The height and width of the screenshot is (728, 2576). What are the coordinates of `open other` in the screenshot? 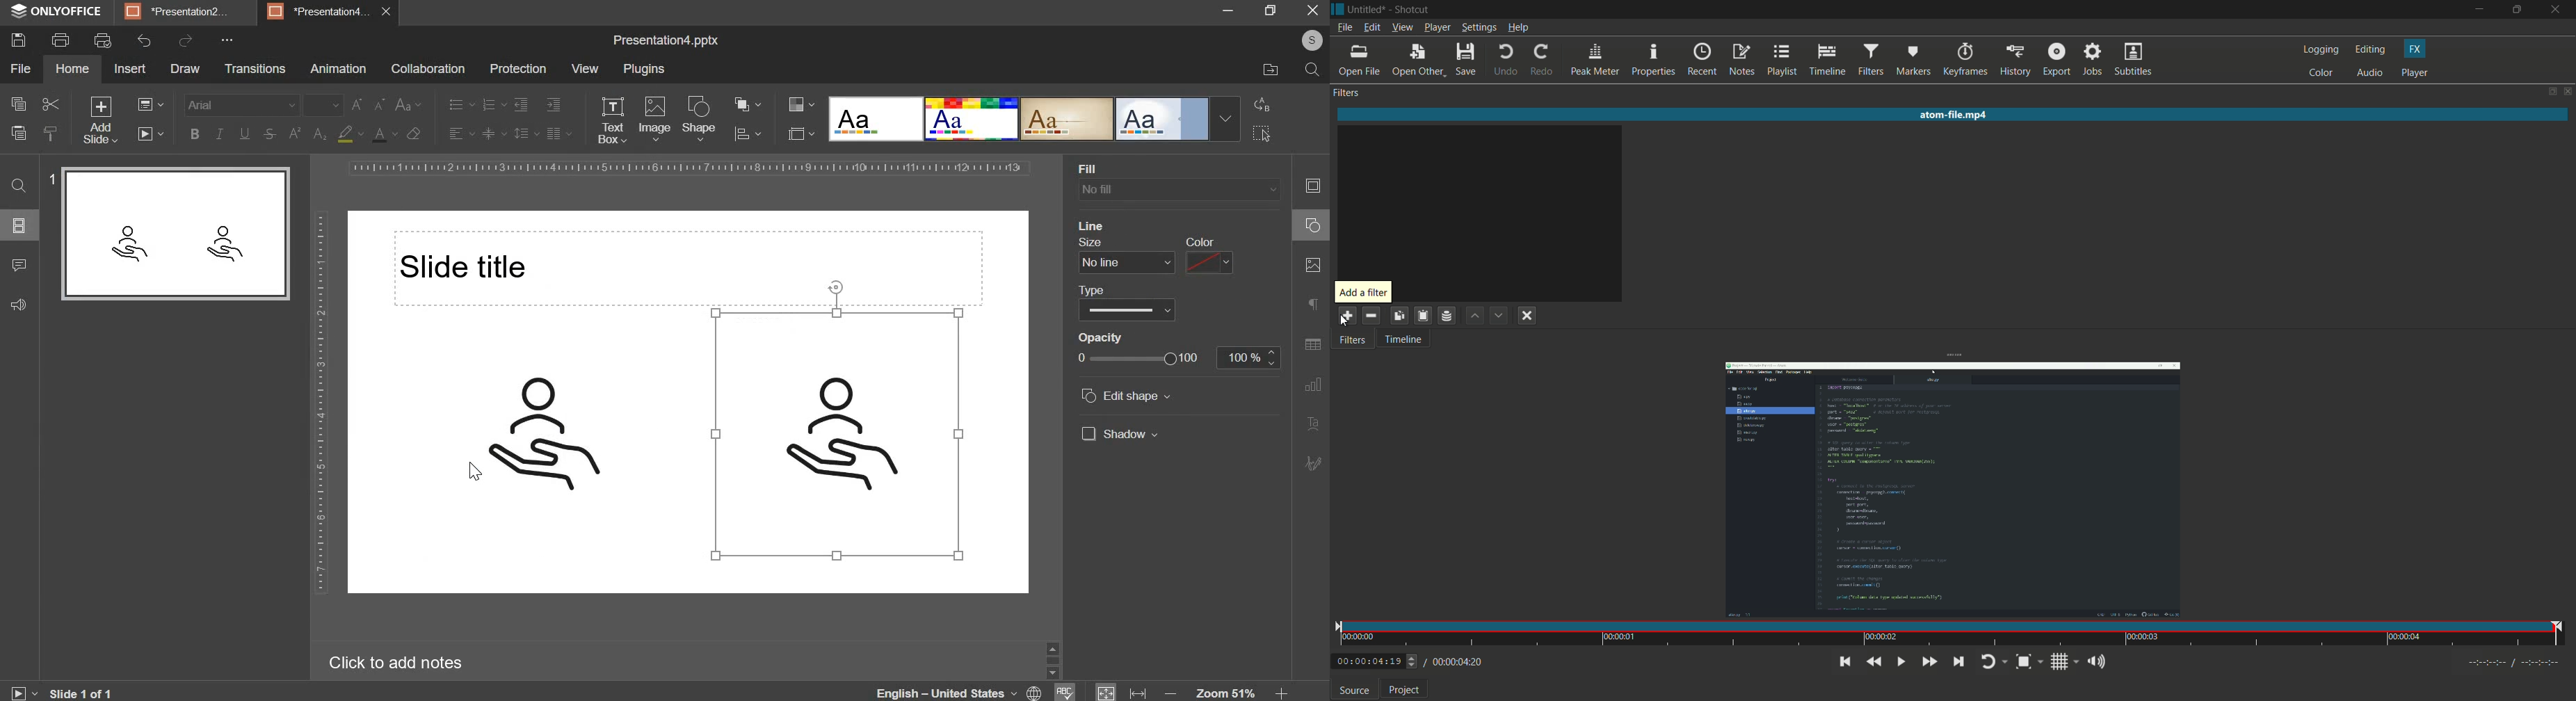 It's located at (1417, 62).